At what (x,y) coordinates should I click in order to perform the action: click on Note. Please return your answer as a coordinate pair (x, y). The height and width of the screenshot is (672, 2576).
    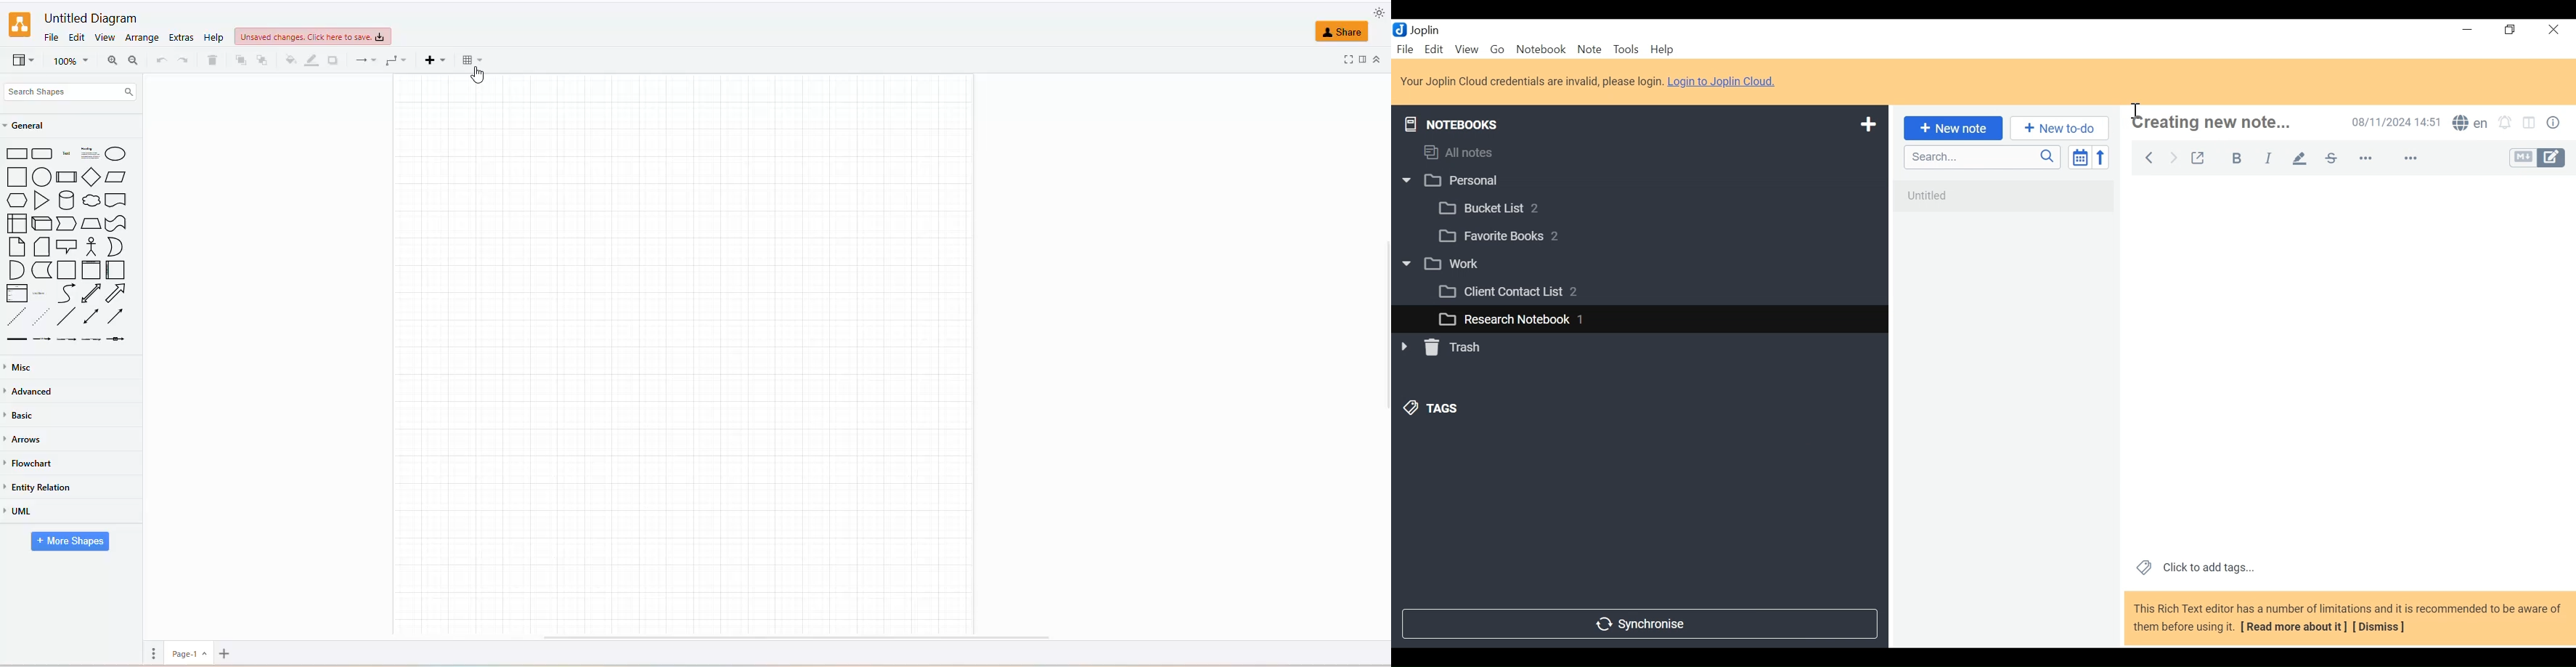
    Looking at the image, I should click on (1589, 49).